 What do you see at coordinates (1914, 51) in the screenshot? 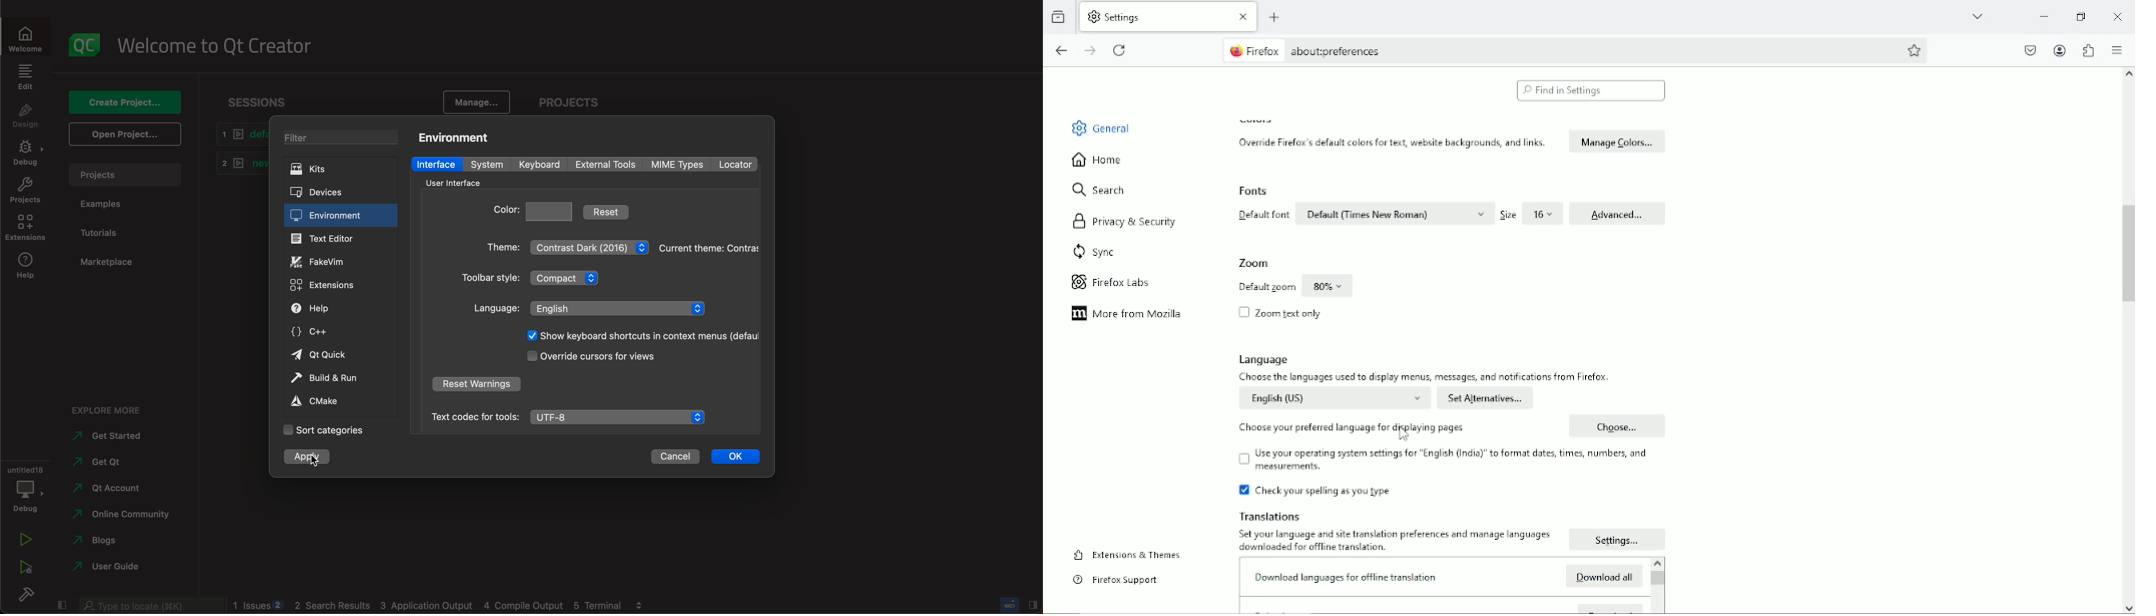
I see `bookmark this page` at bounding box center [1914, 51].